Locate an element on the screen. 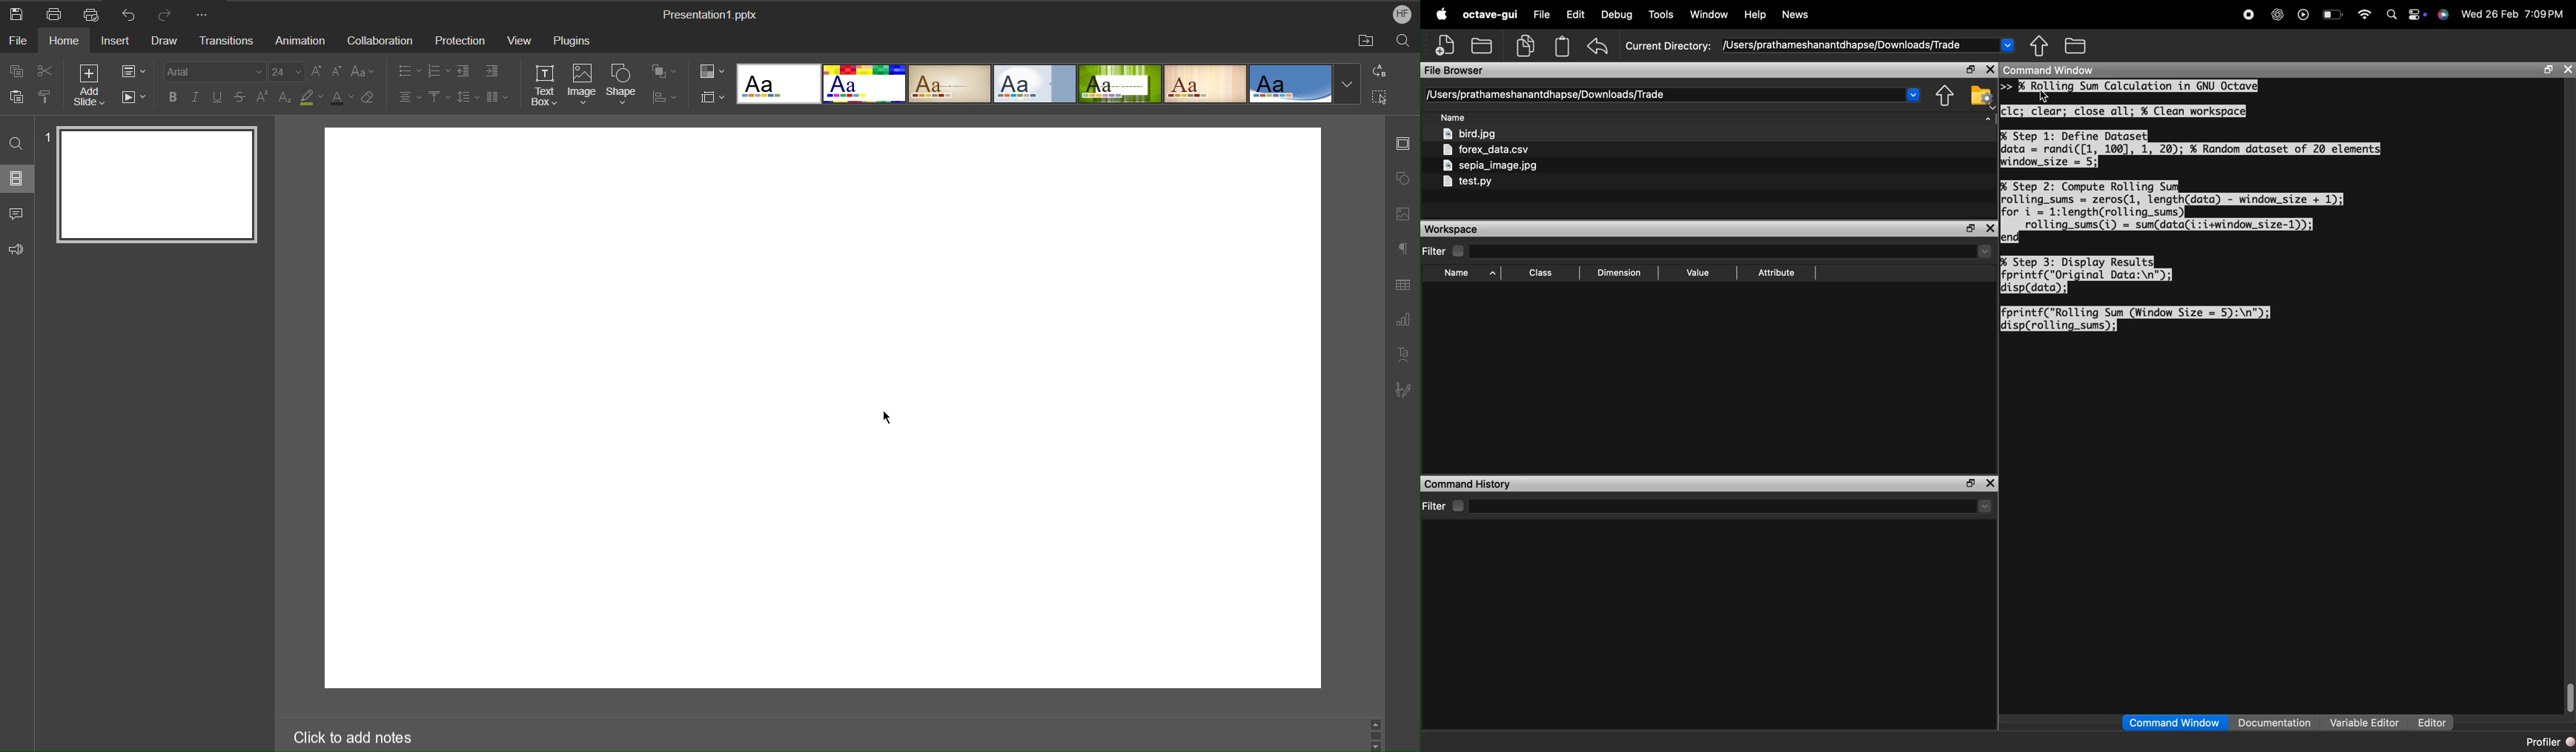 This screenshot has height=756, width=2576. go down is located at coordinates (1377, 747).